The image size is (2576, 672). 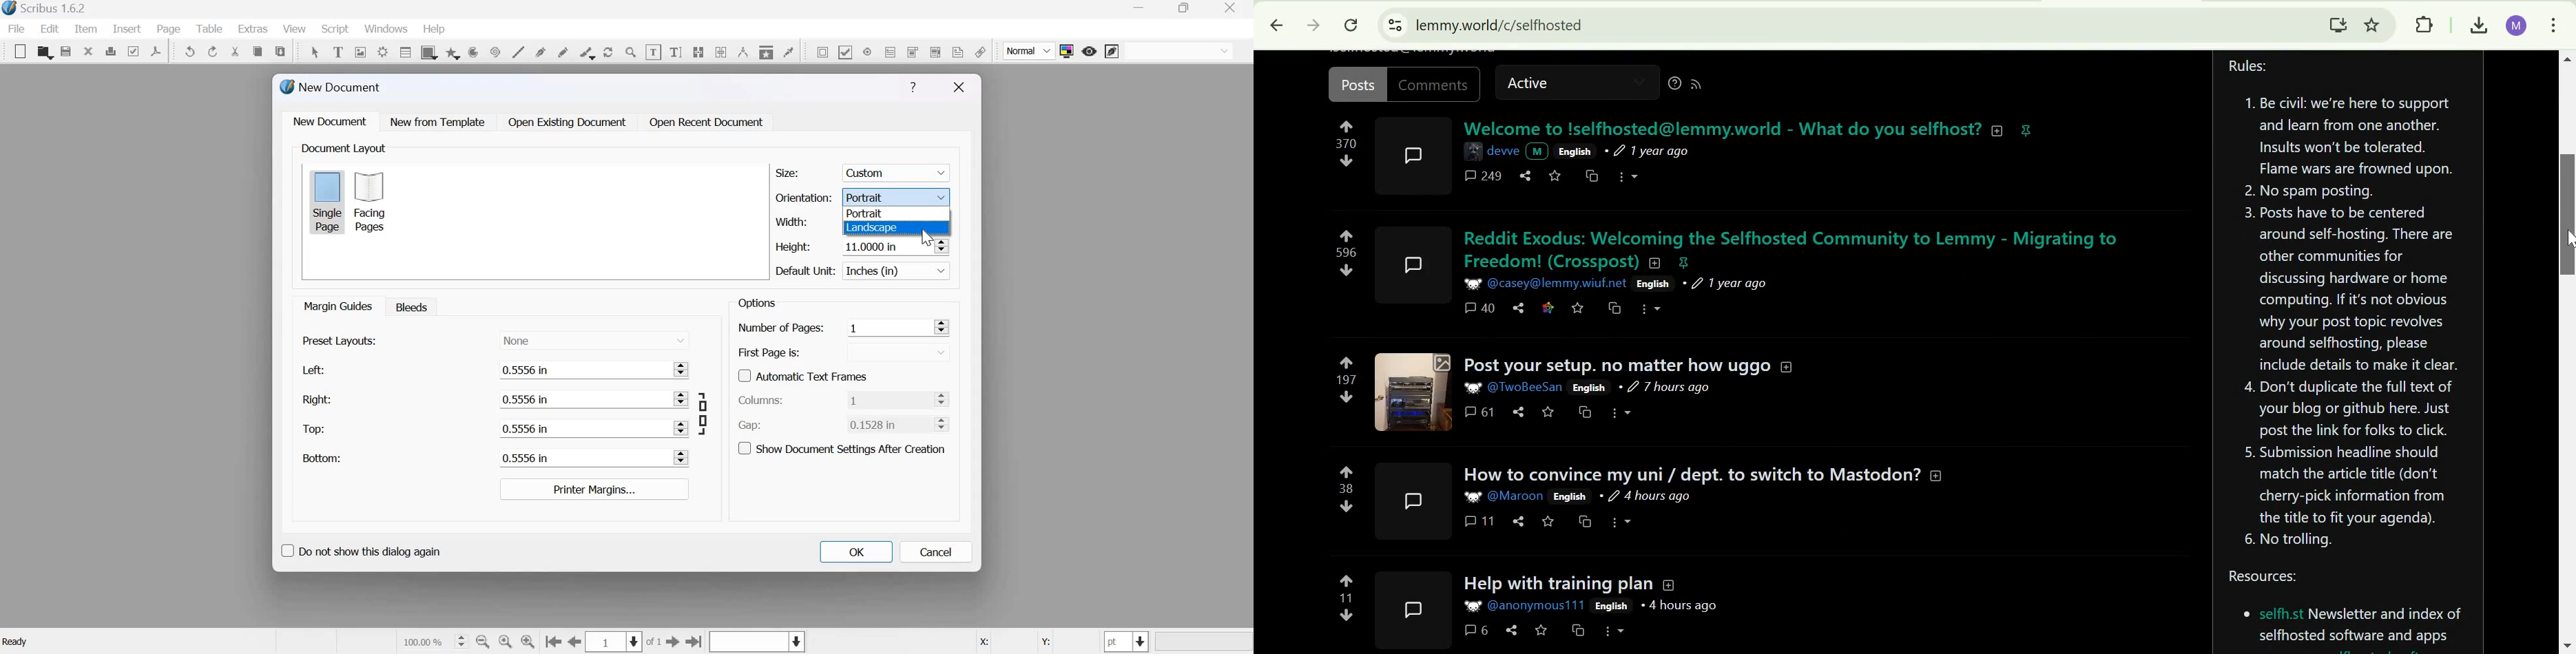 I want to click on down, so click(x=893, y=352).